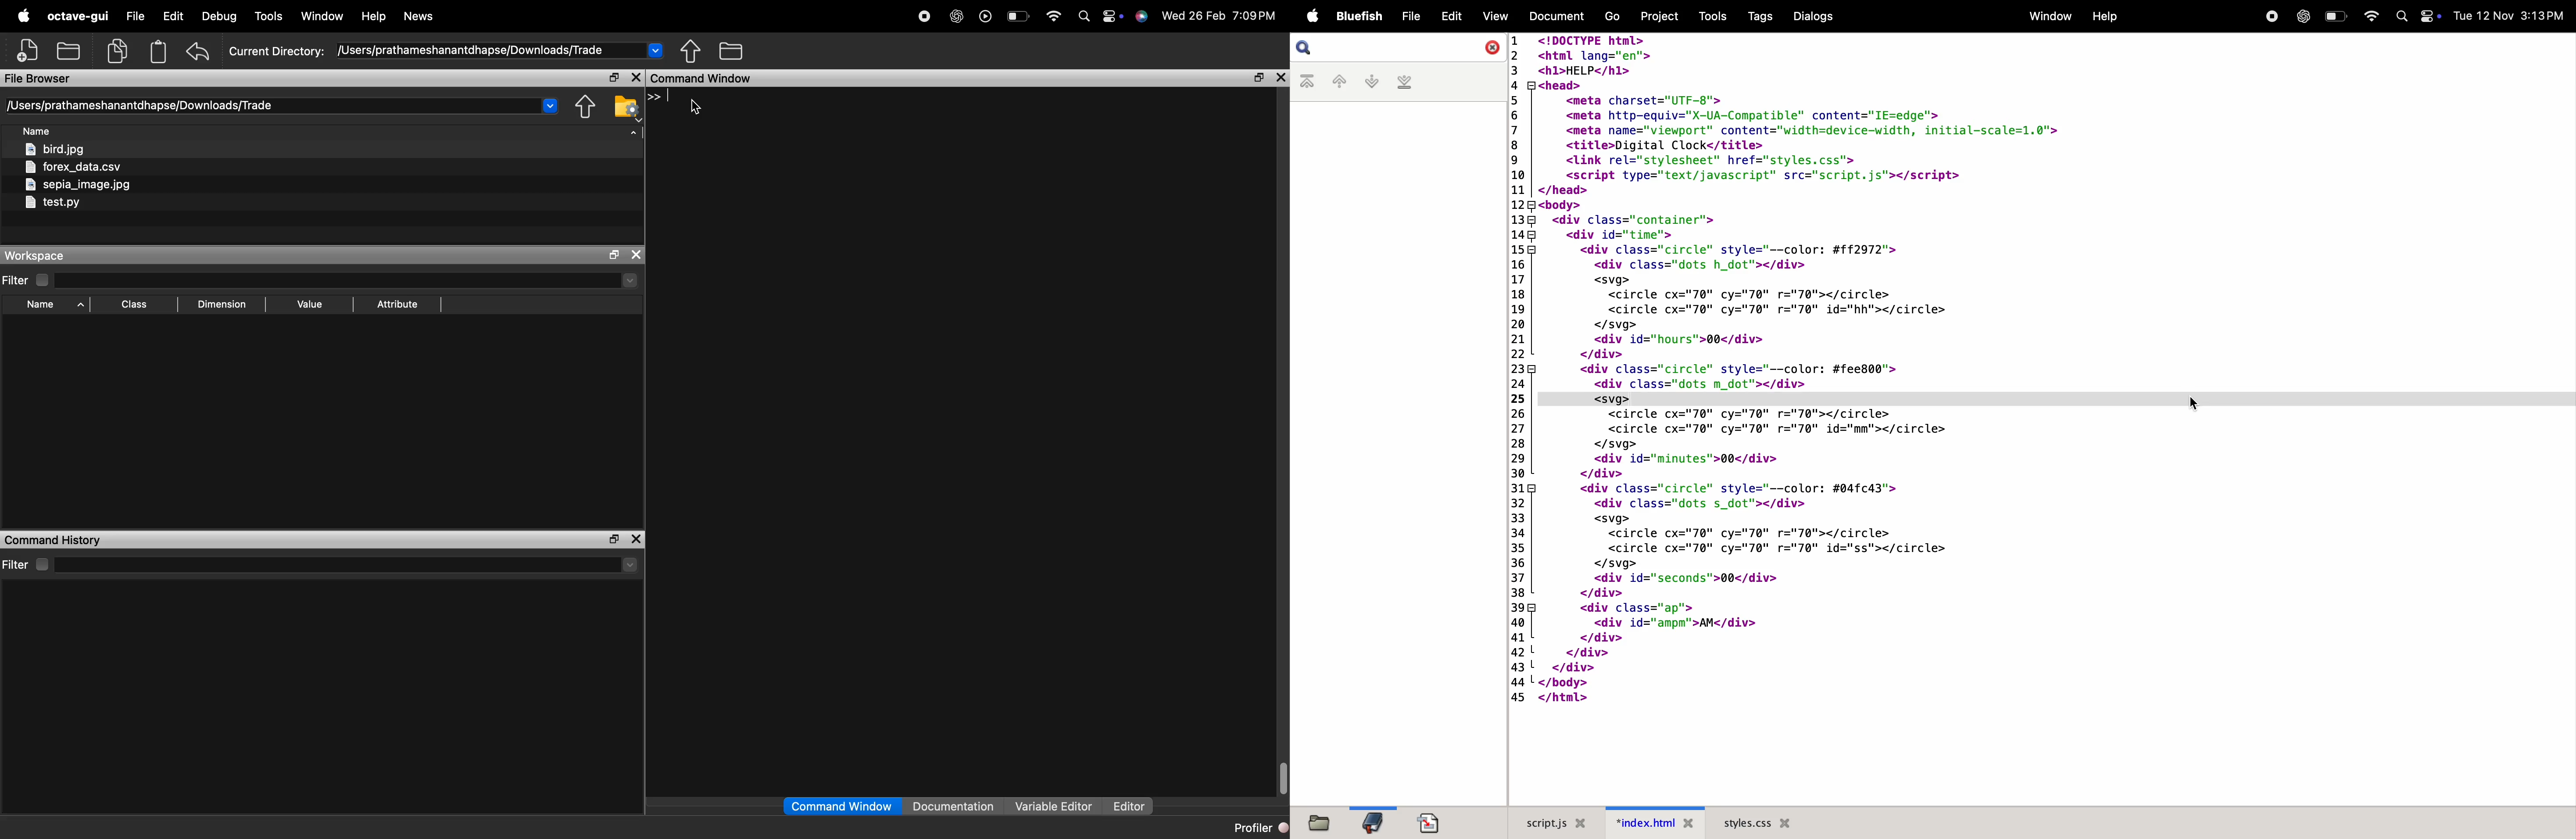 The height and width of the screenshot is (840, 2576). Describe the element at coordinates (2367, 16) in the screenshot. I see `wifi` at that location.